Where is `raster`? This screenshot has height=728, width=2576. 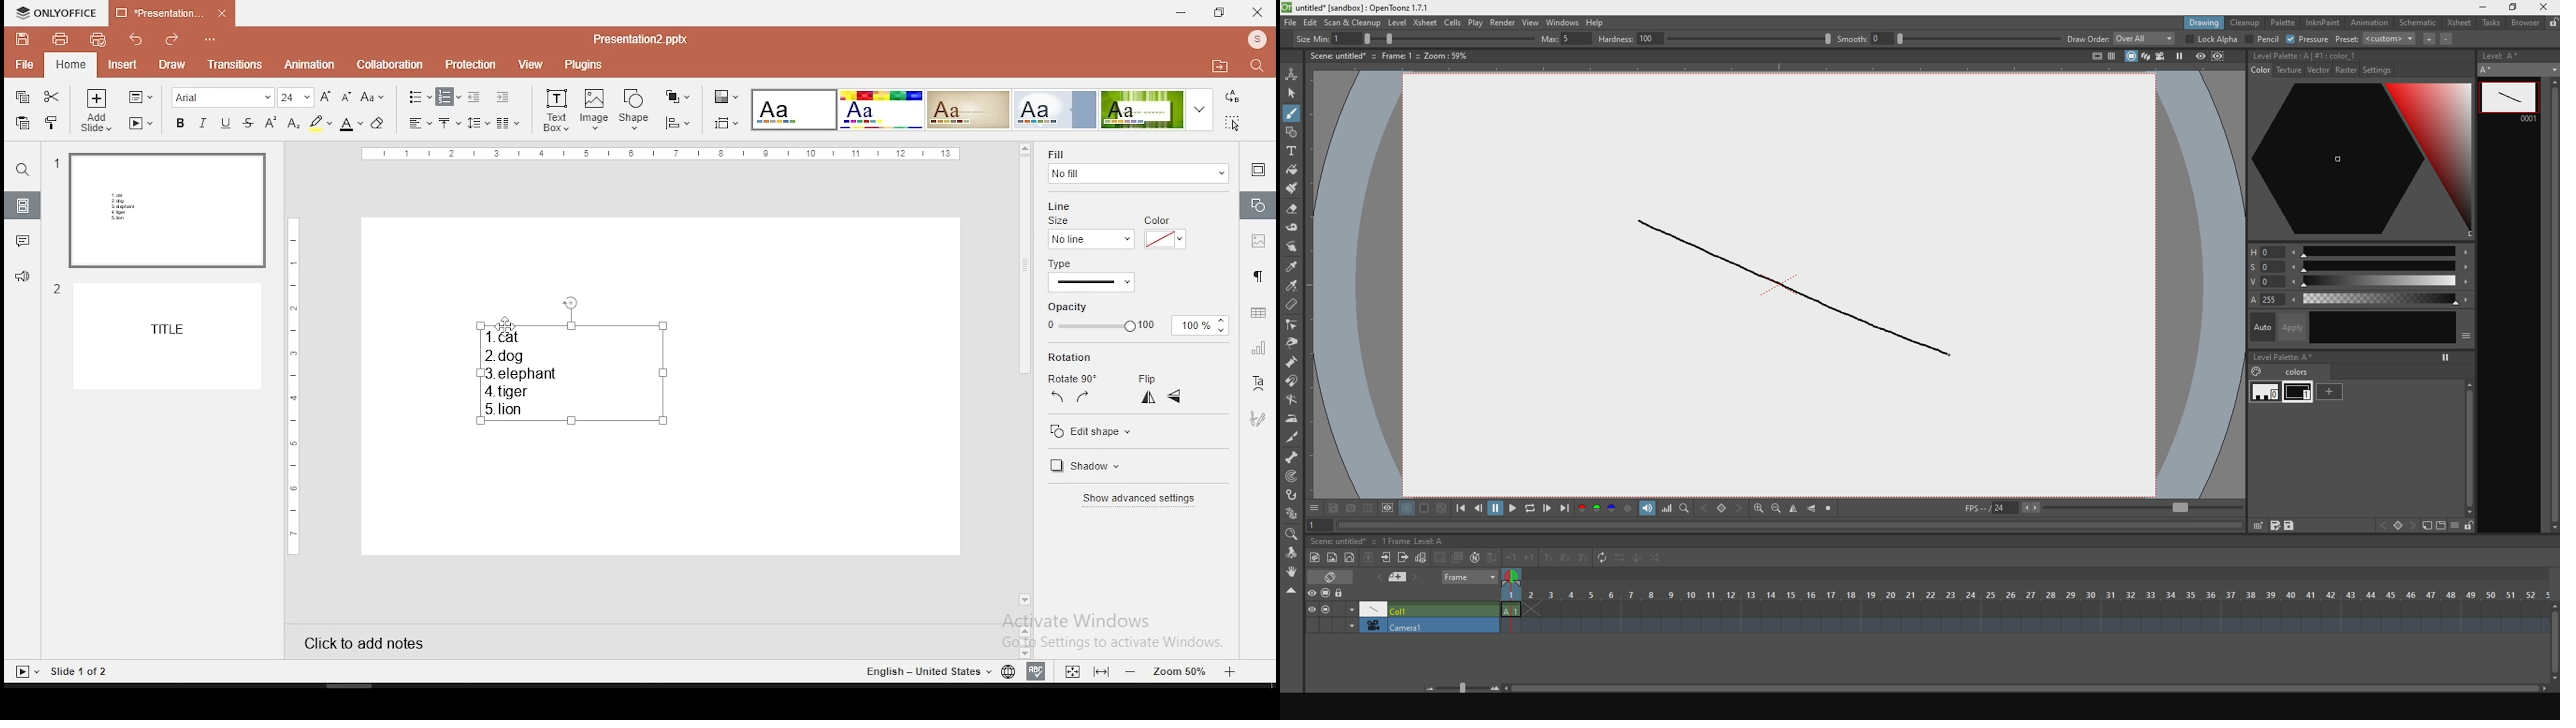 raster is located at coordinates (2347, 71).